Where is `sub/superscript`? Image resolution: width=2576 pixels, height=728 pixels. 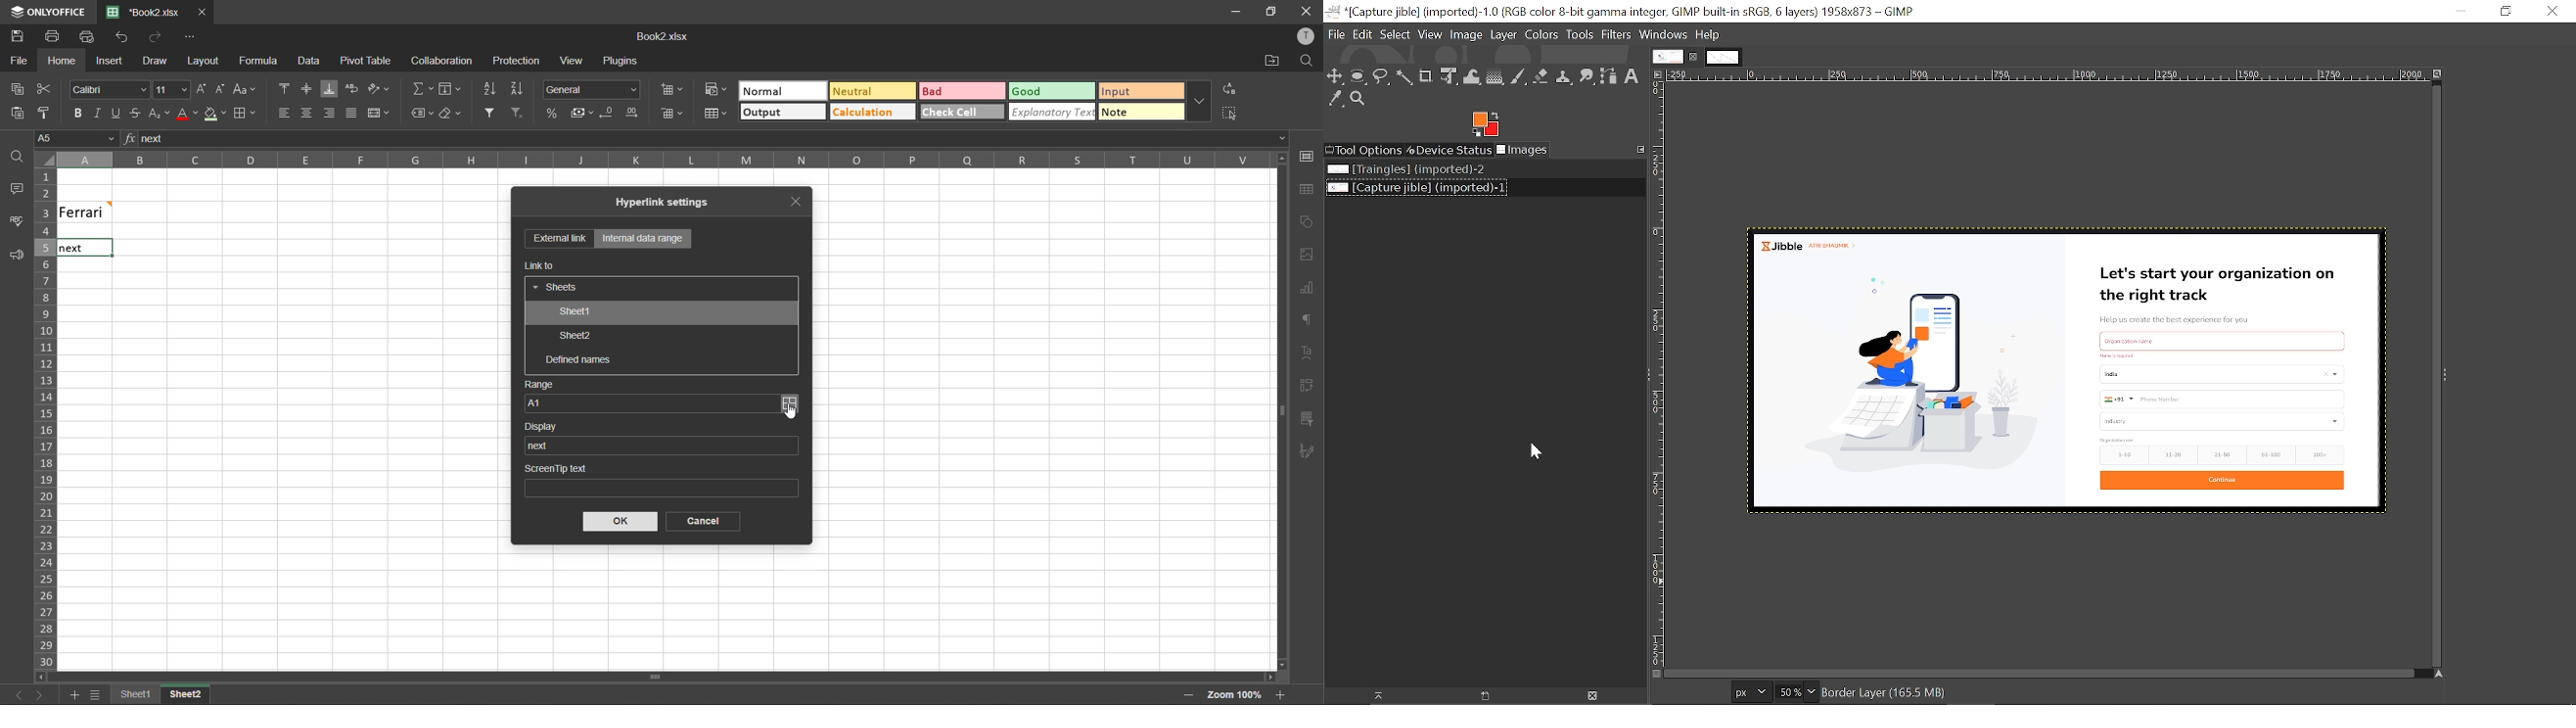
sub/superscript is located at coordinates (159, 113).